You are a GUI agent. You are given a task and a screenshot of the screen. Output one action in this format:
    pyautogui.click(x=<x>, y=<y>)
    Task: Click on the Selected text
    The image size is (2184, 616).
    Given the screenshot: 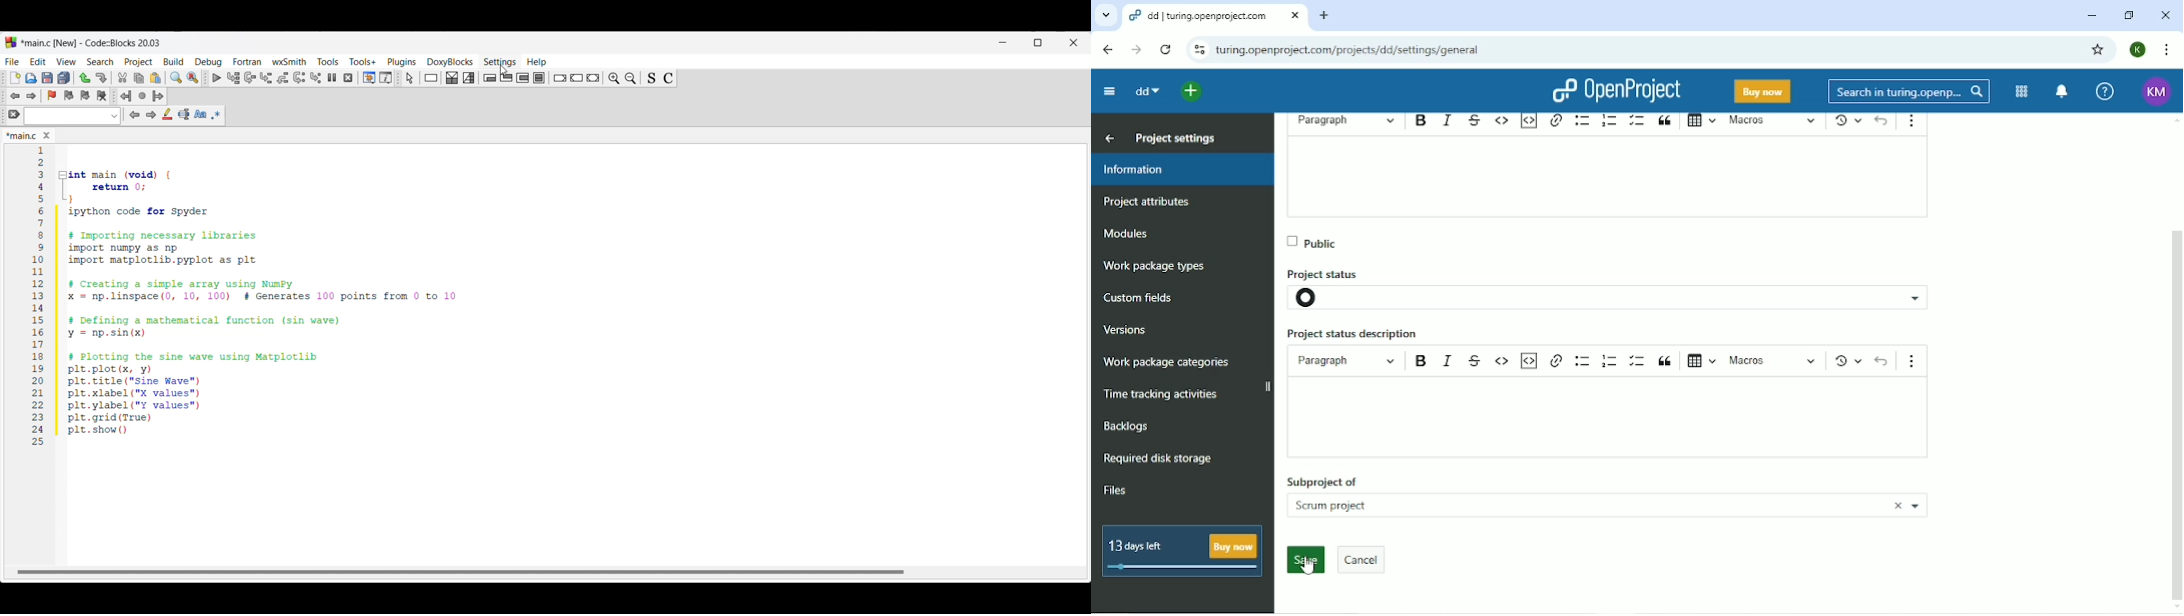 What is the action you would take?
    pyautogui.click(x=184, y=114)
    